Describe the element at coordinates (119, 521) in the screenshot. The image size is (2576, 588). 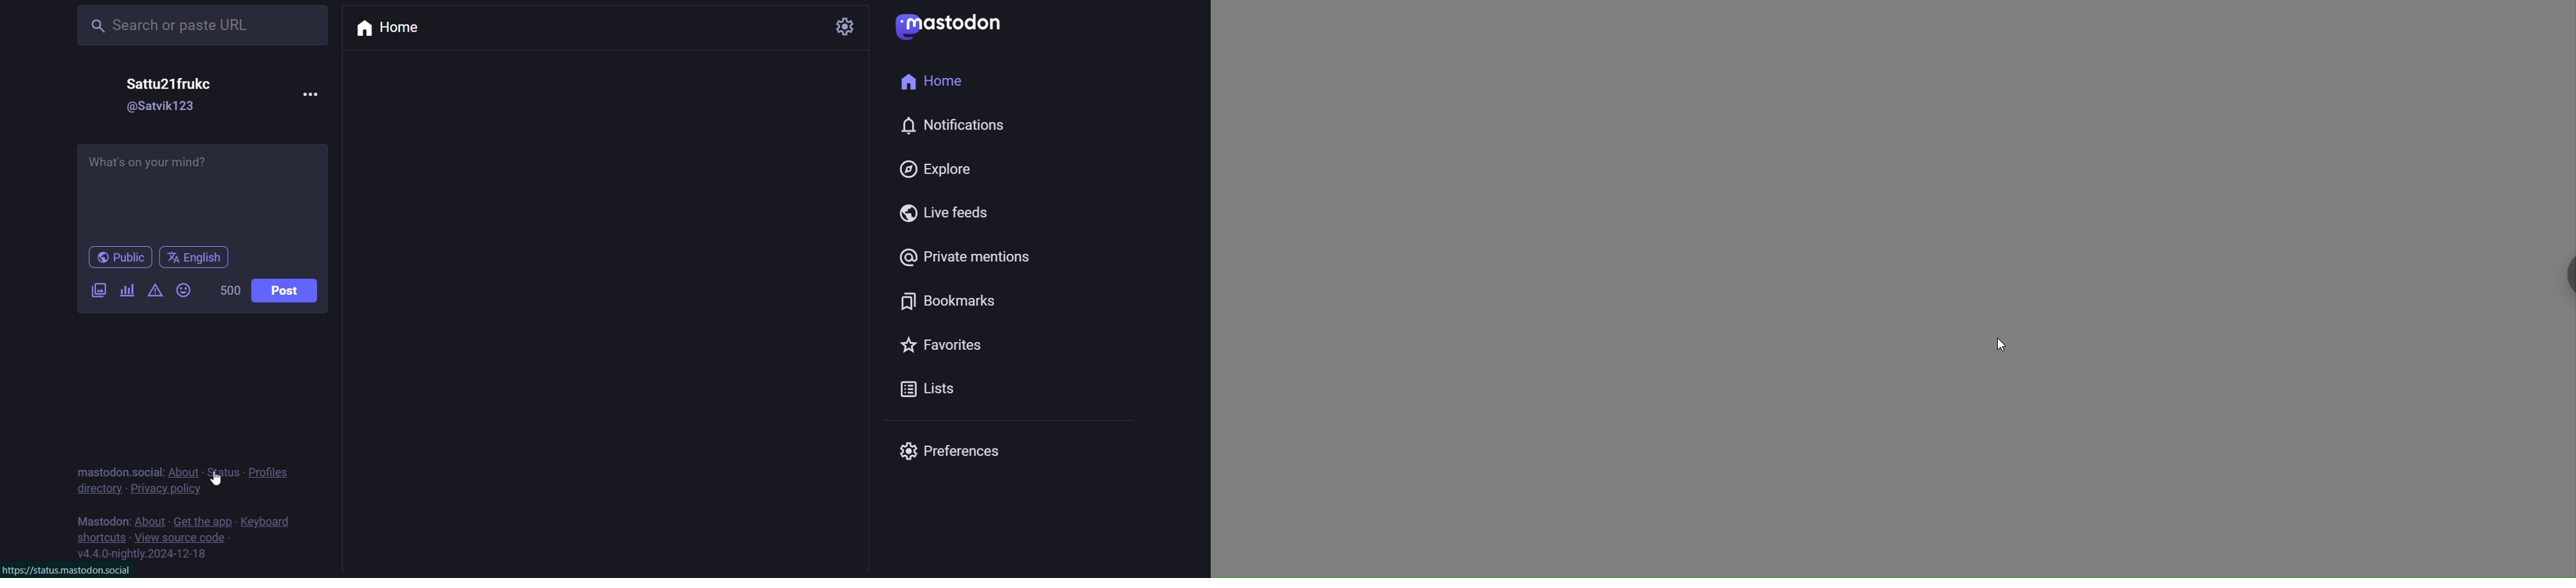
I see `mastodon social` at that location.